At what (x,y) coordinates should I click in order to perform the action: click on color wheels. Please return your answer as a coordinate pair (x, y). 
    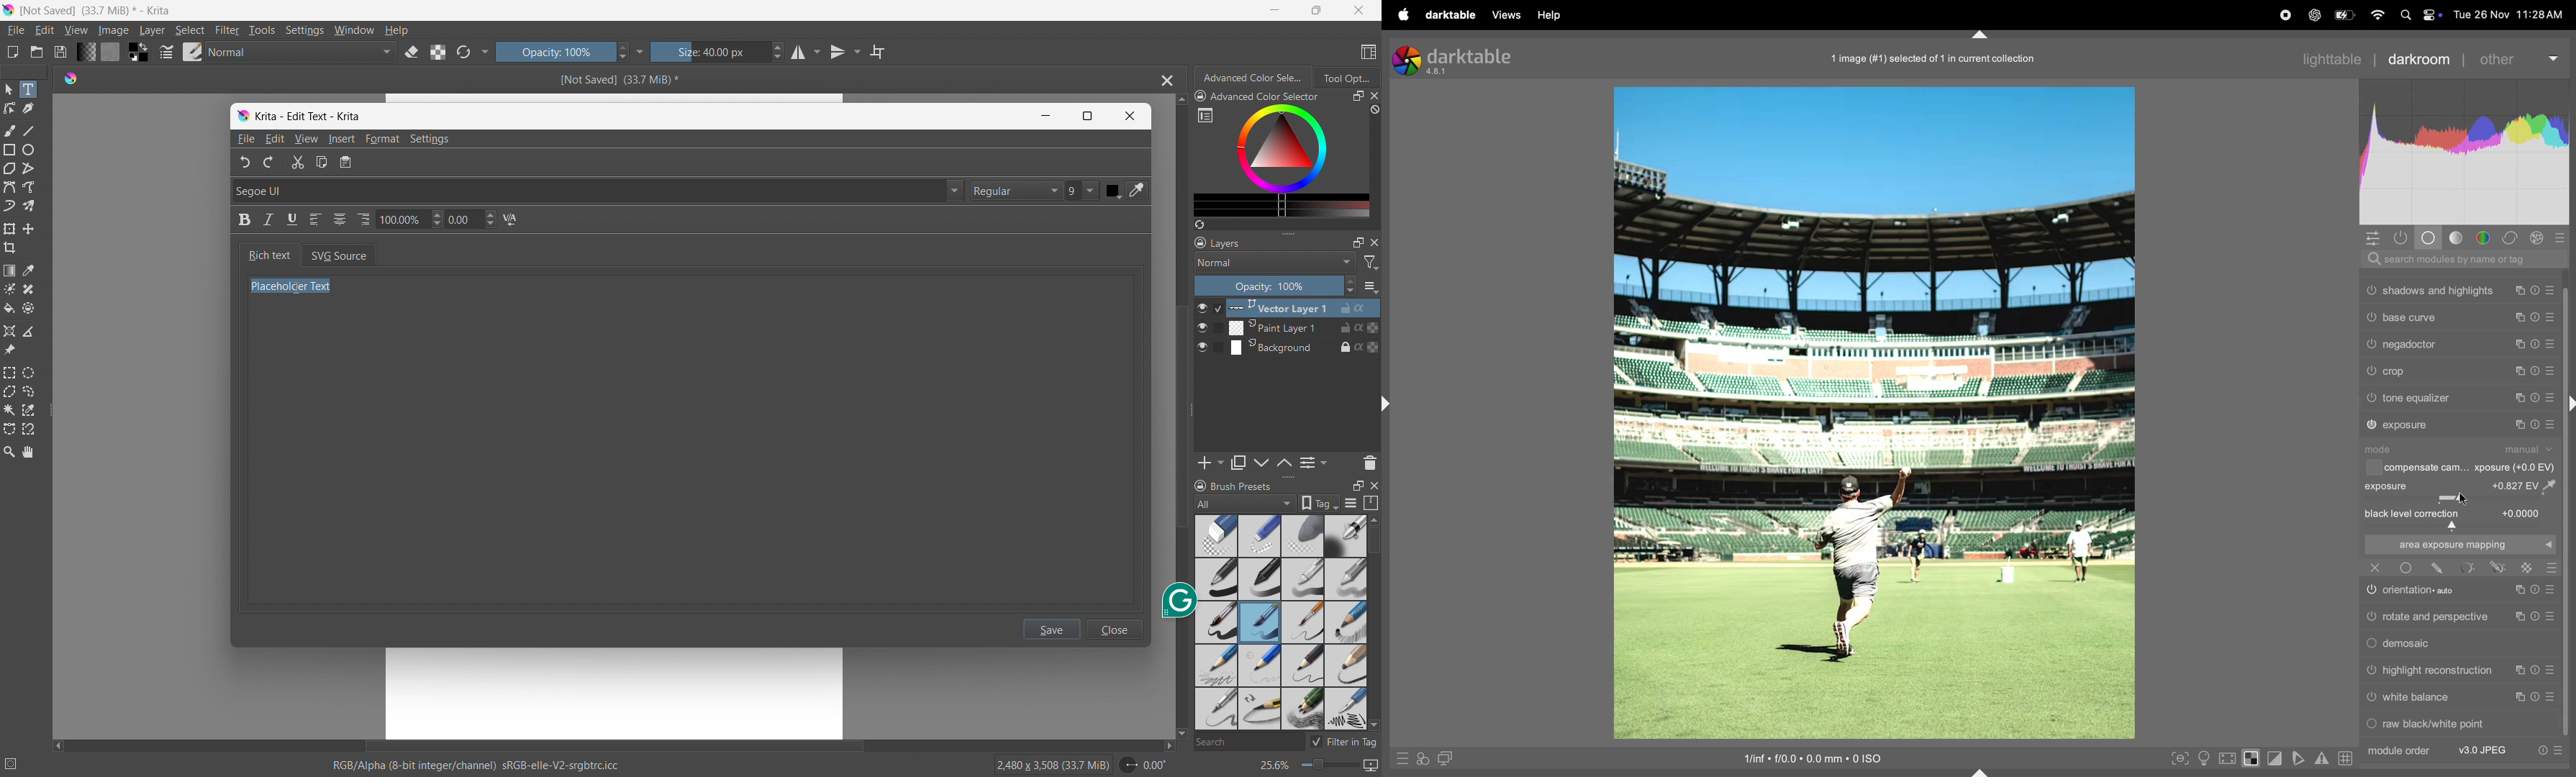
    Looking at the image, I should click on (1282, 147).